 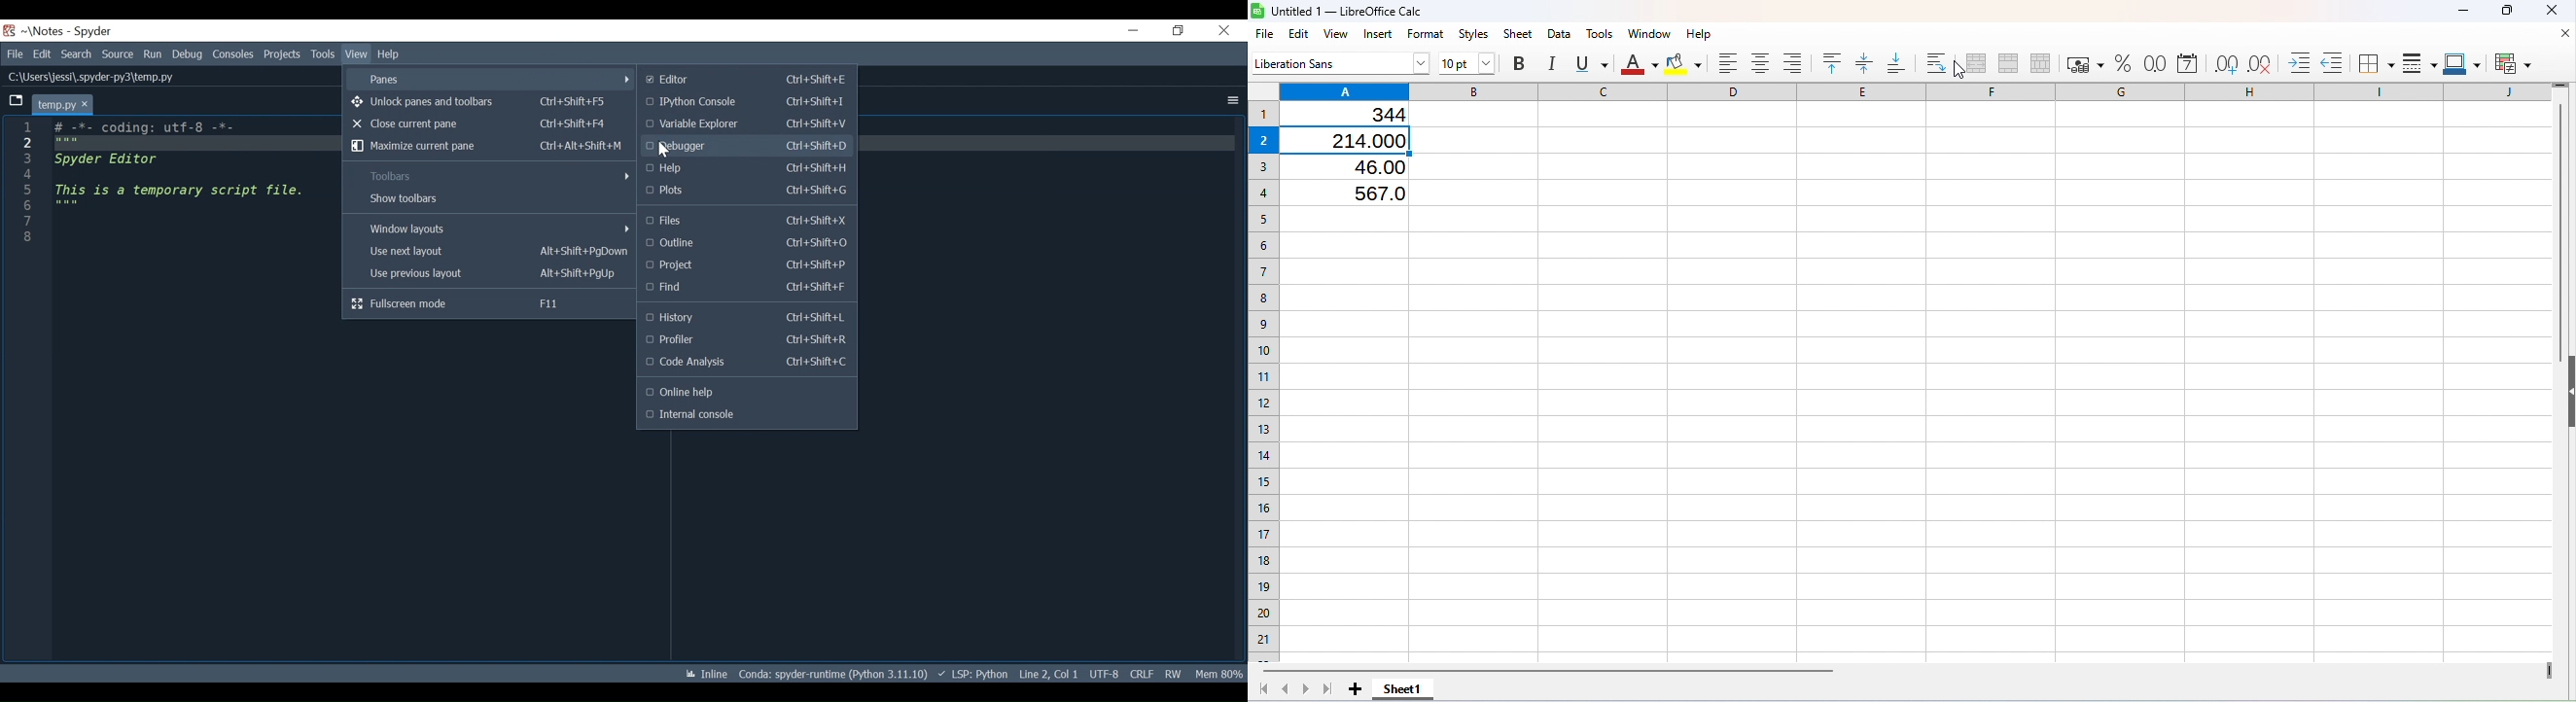 What do you see at coordinates (185, 185) in the screenshot?
I see `# -*- coding: utf-8 -*- """ Spyder Editor  This is a temporary script file. """` at bounding box center [185, 185].